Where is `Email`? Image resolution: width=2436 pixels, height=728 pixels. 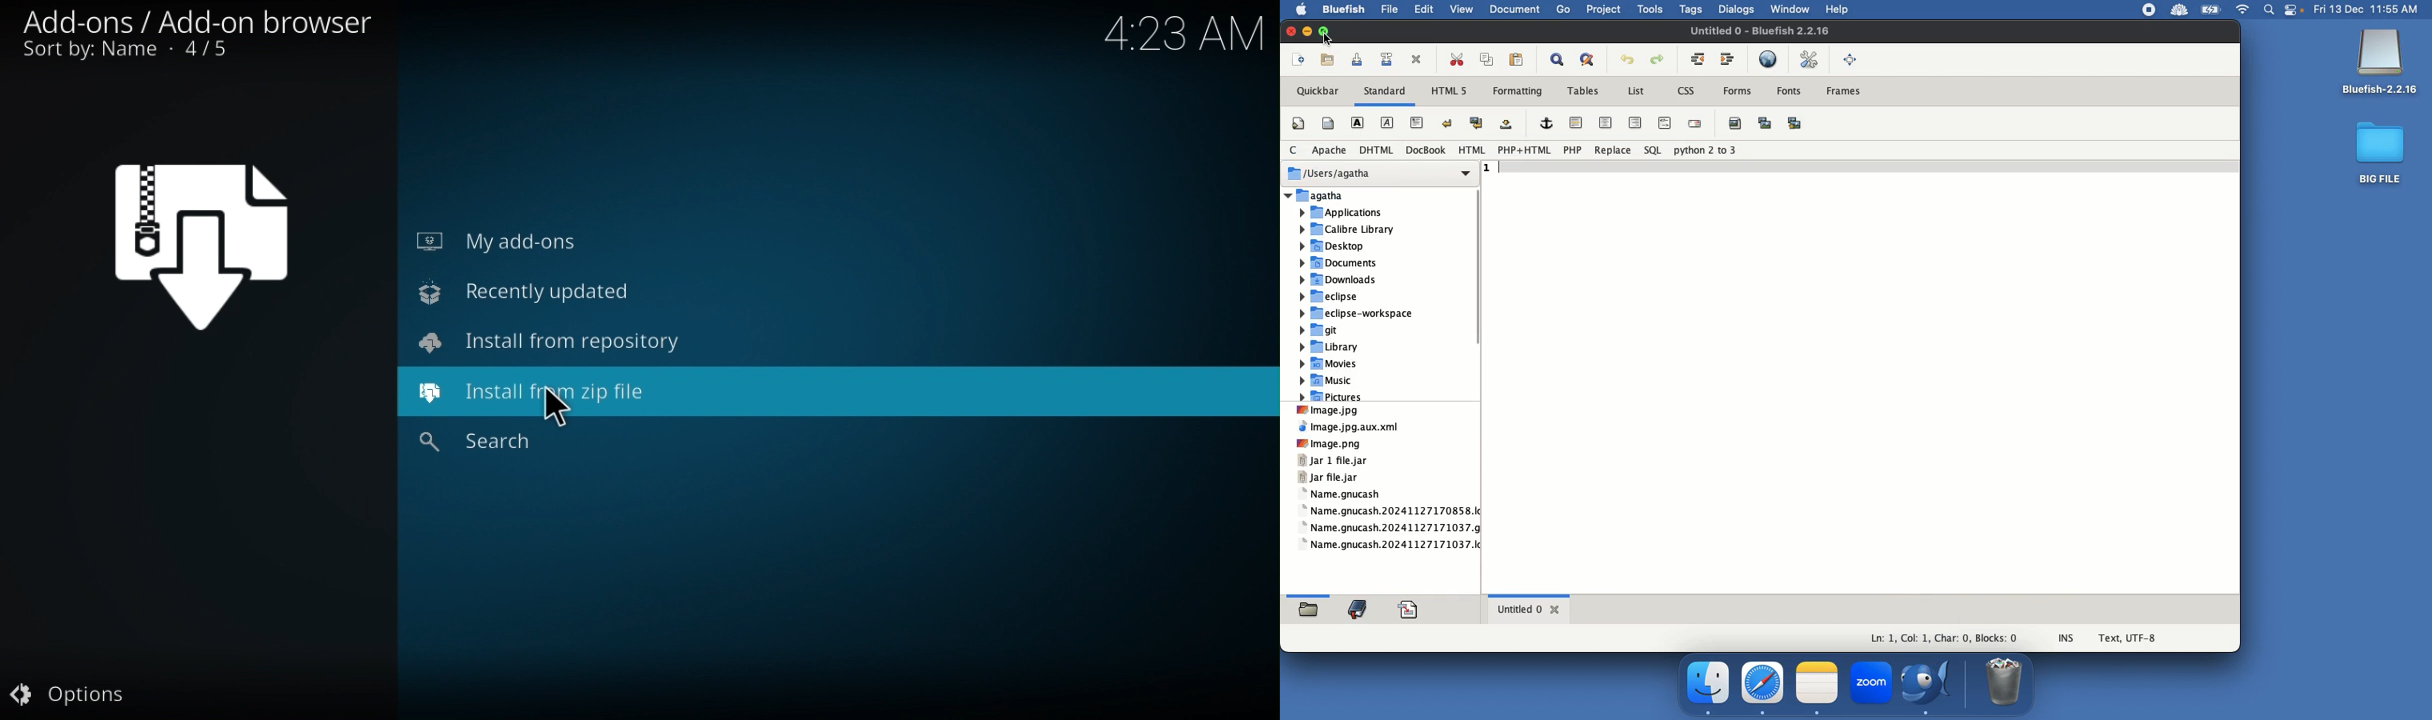
Email is located at coordinates (1696, 125).